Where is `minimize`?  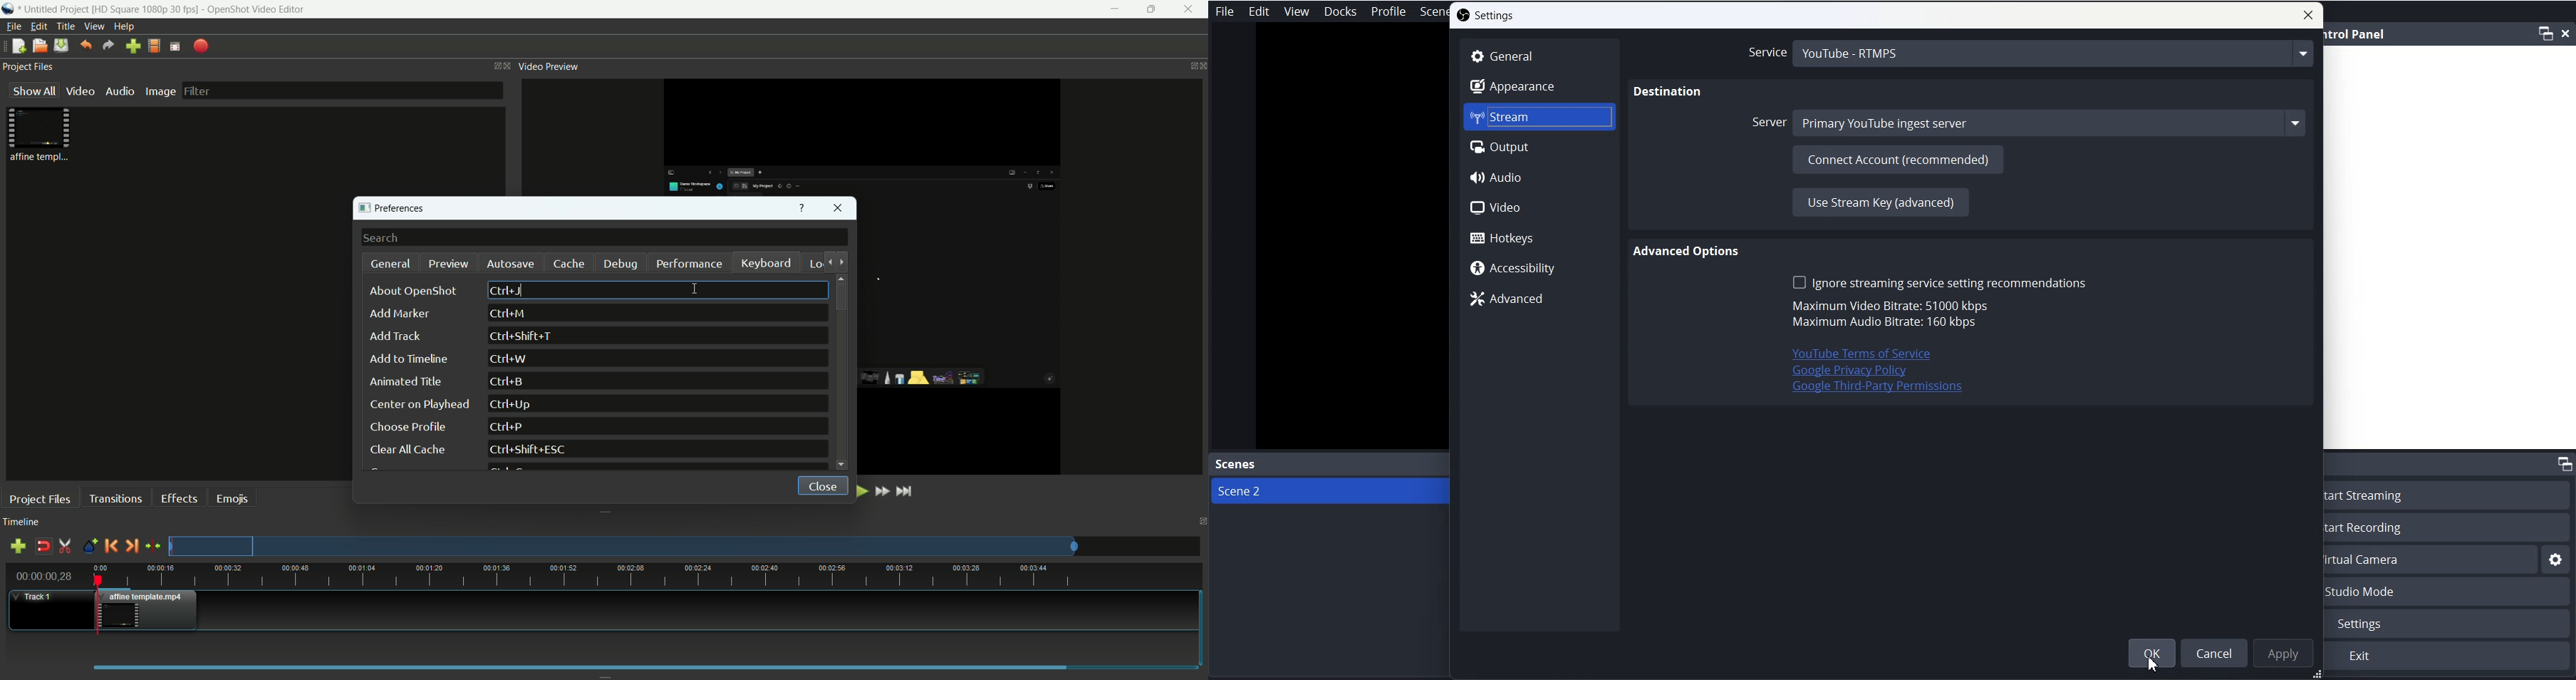
minimize is located at coordinates (1111, 9).